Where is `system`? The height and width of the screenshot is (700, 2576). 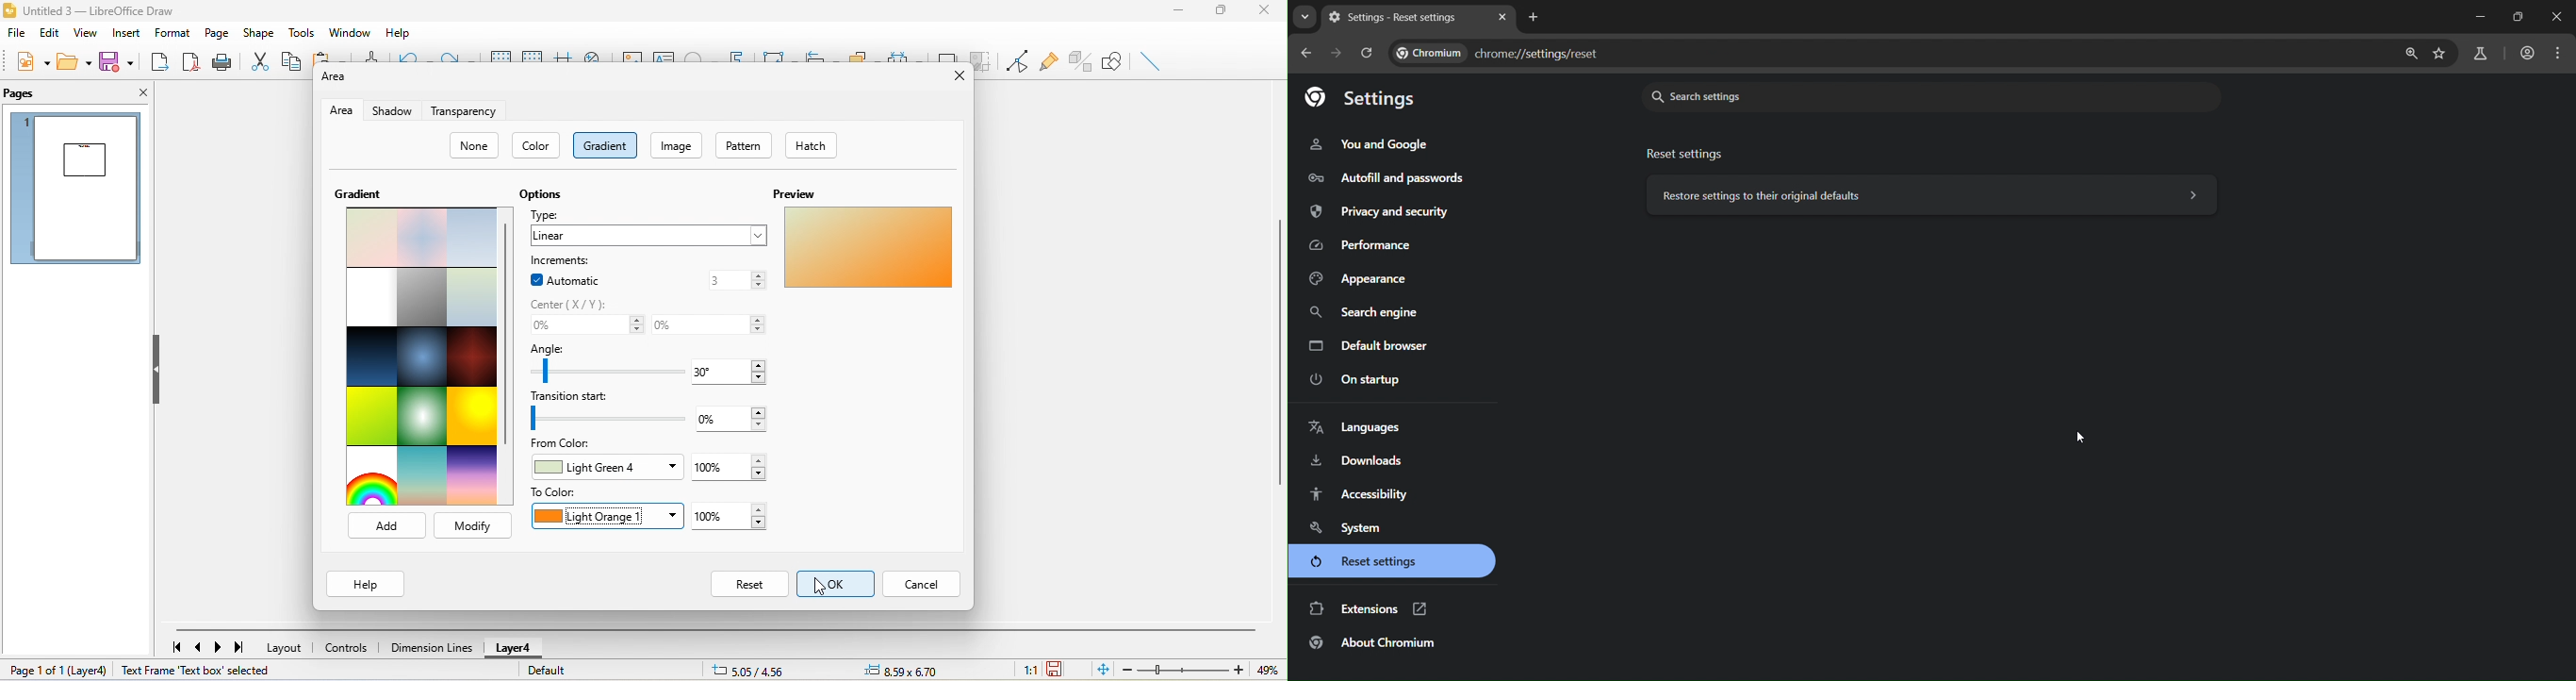
system is located at coordinates (1349, 527).